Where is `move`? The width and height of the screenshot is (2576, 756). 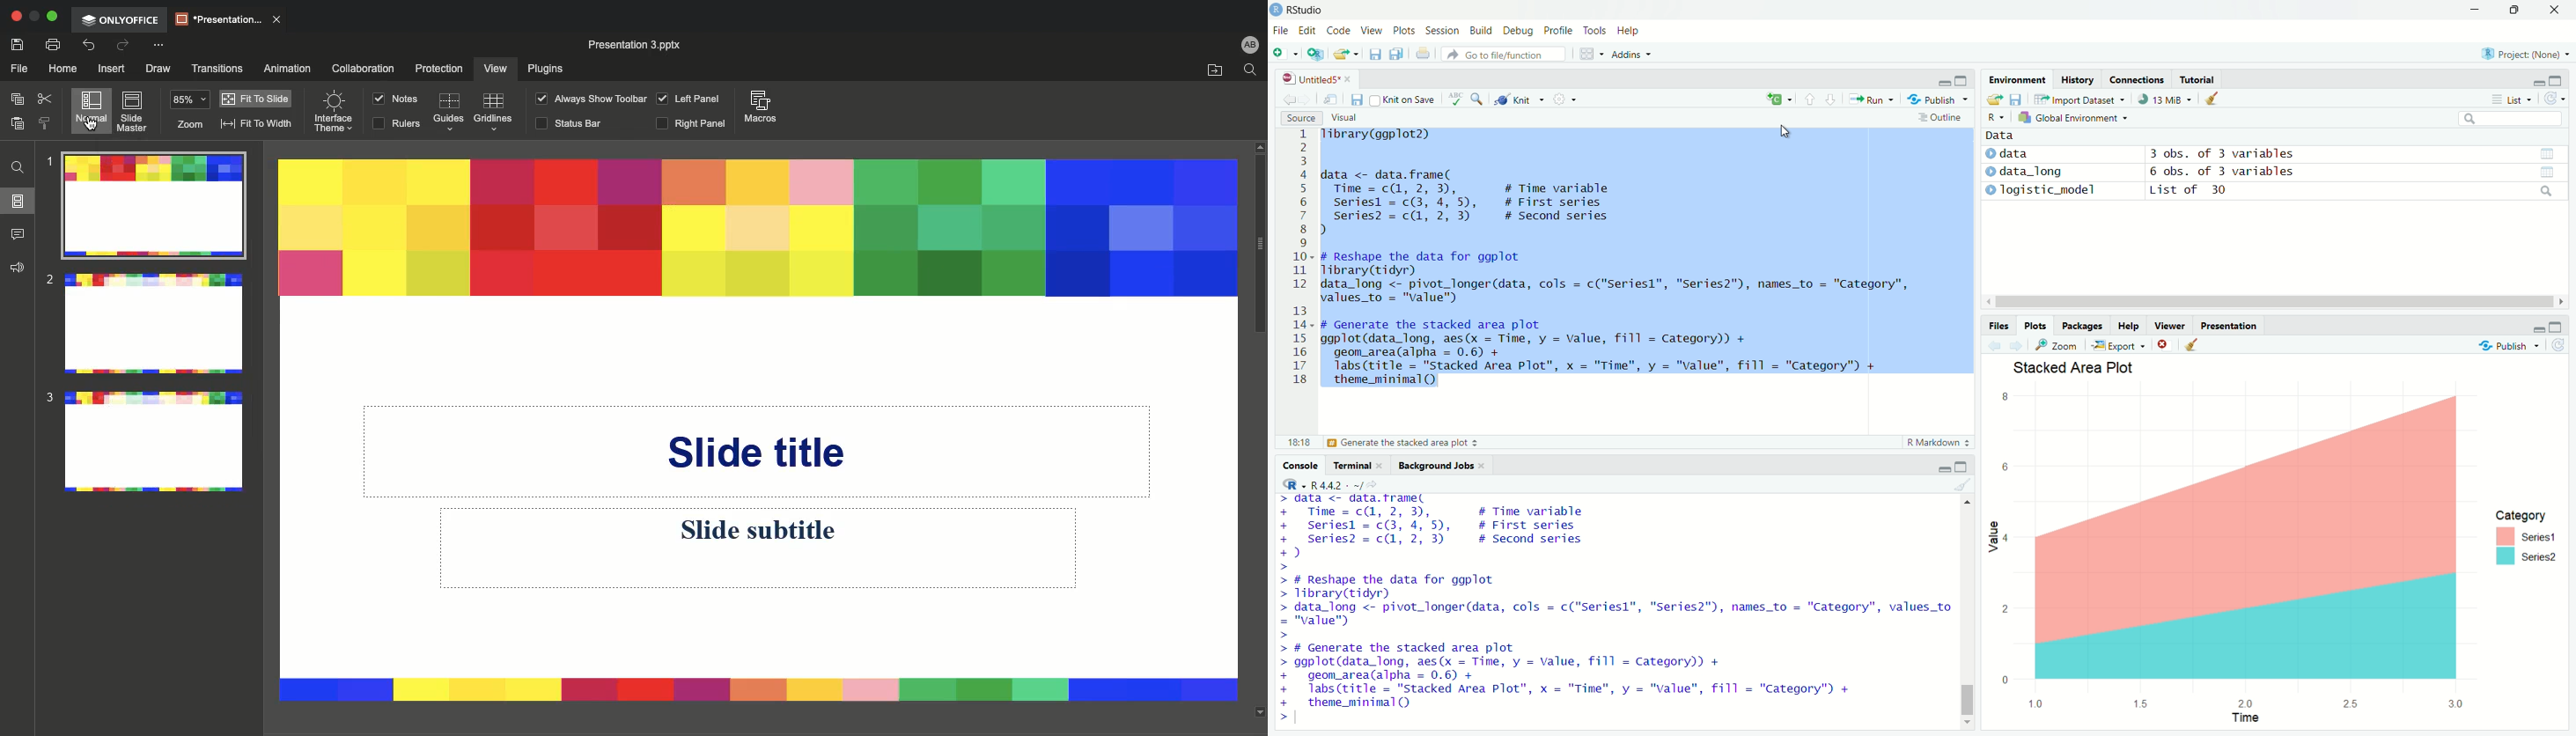
move is located at coordinates (1332, 98).